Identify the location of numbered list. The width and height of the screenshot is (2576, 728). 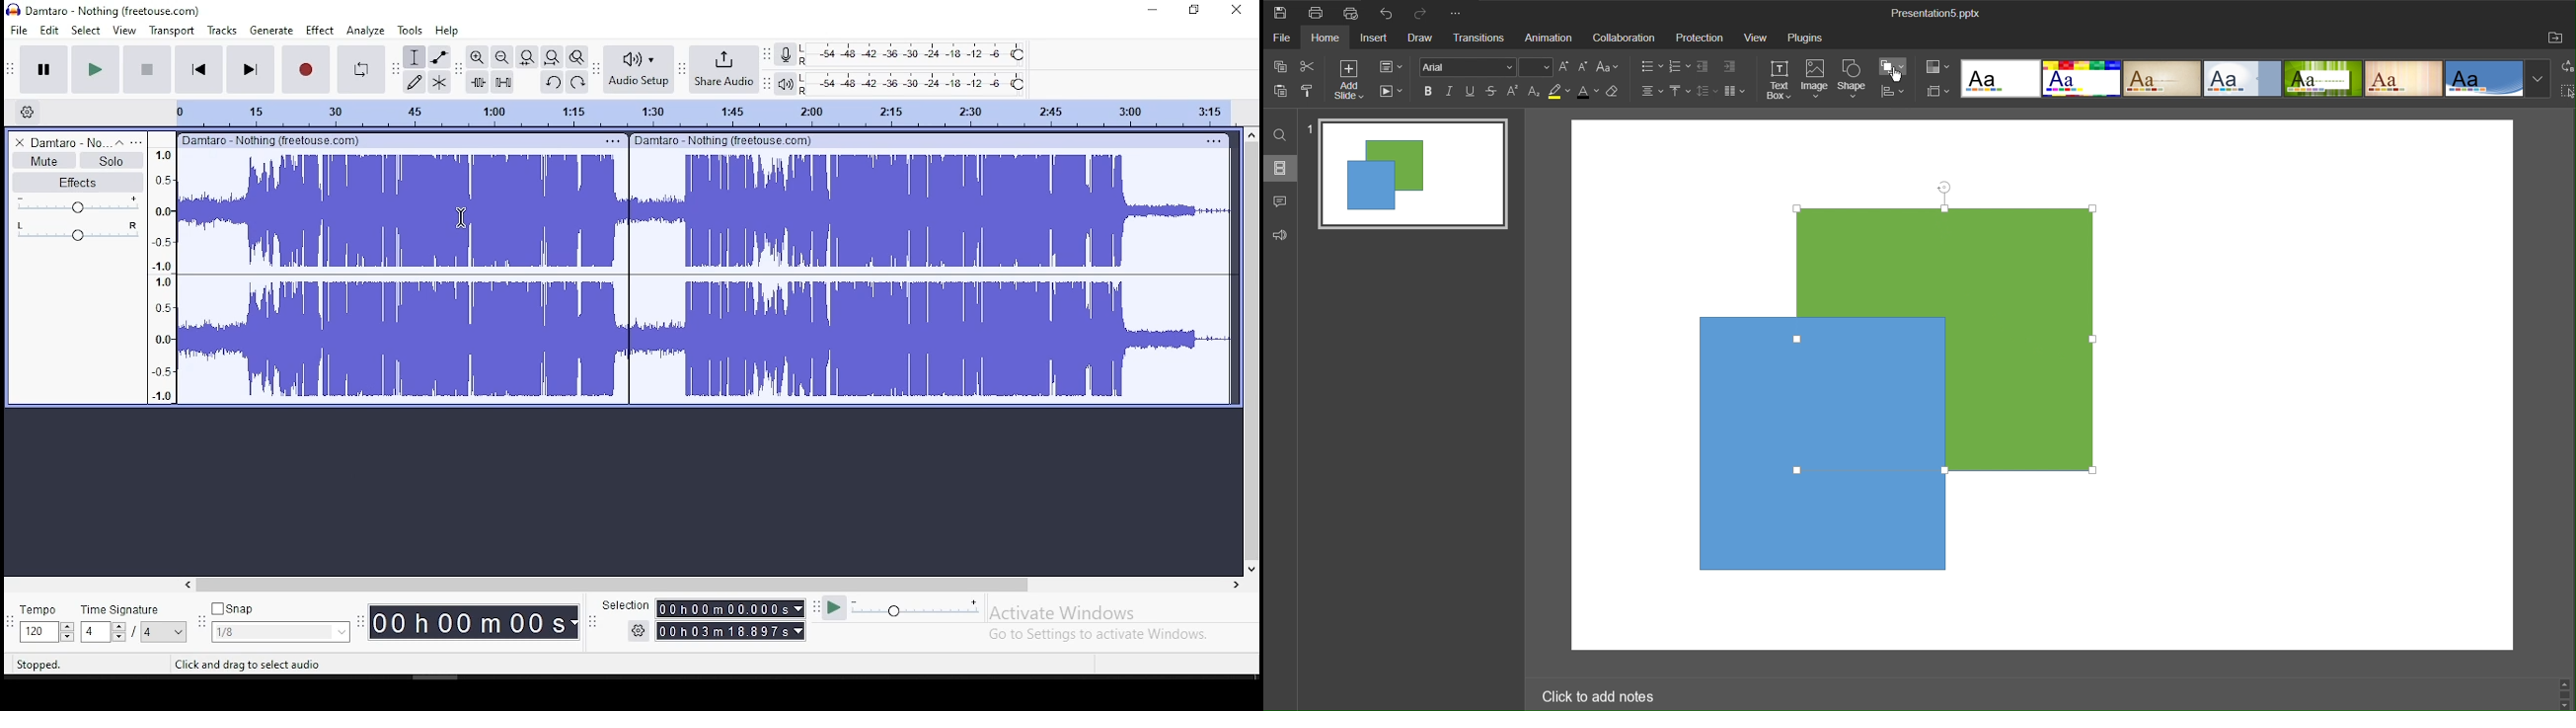
(1678, 65).